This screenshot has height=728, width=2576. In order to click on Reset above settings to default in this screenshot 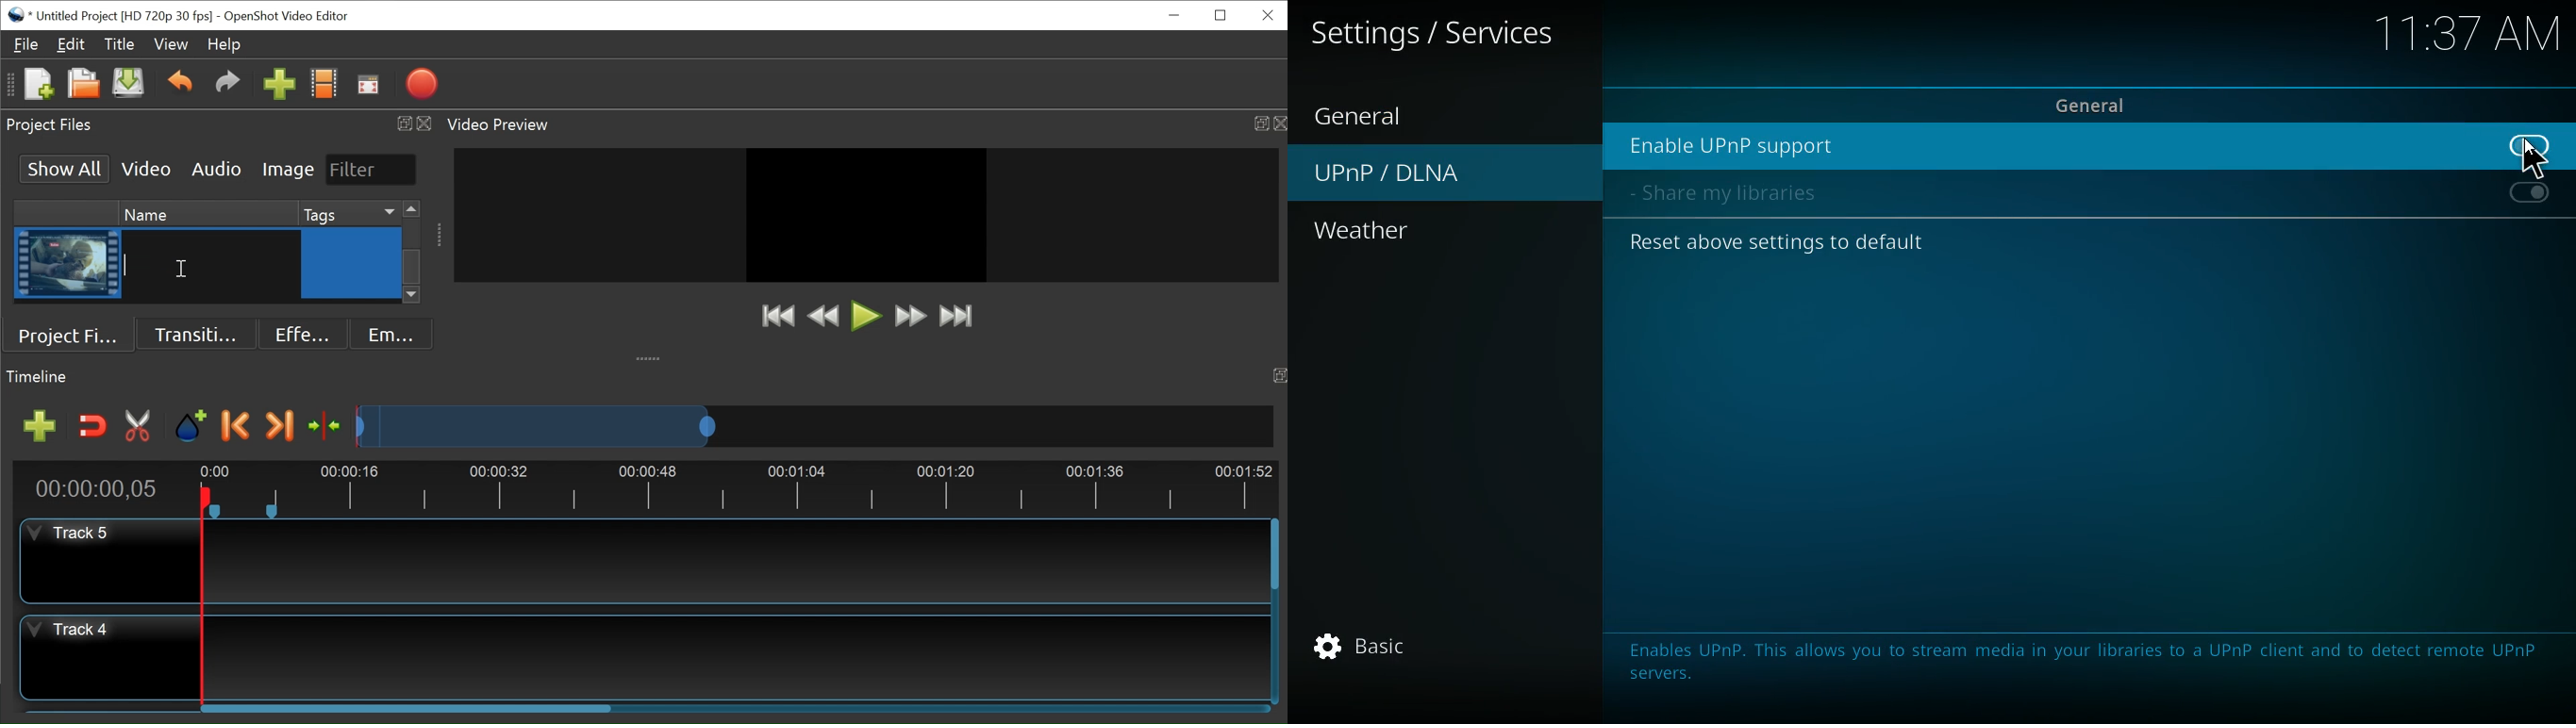, I will do `click(1780, 247)`.